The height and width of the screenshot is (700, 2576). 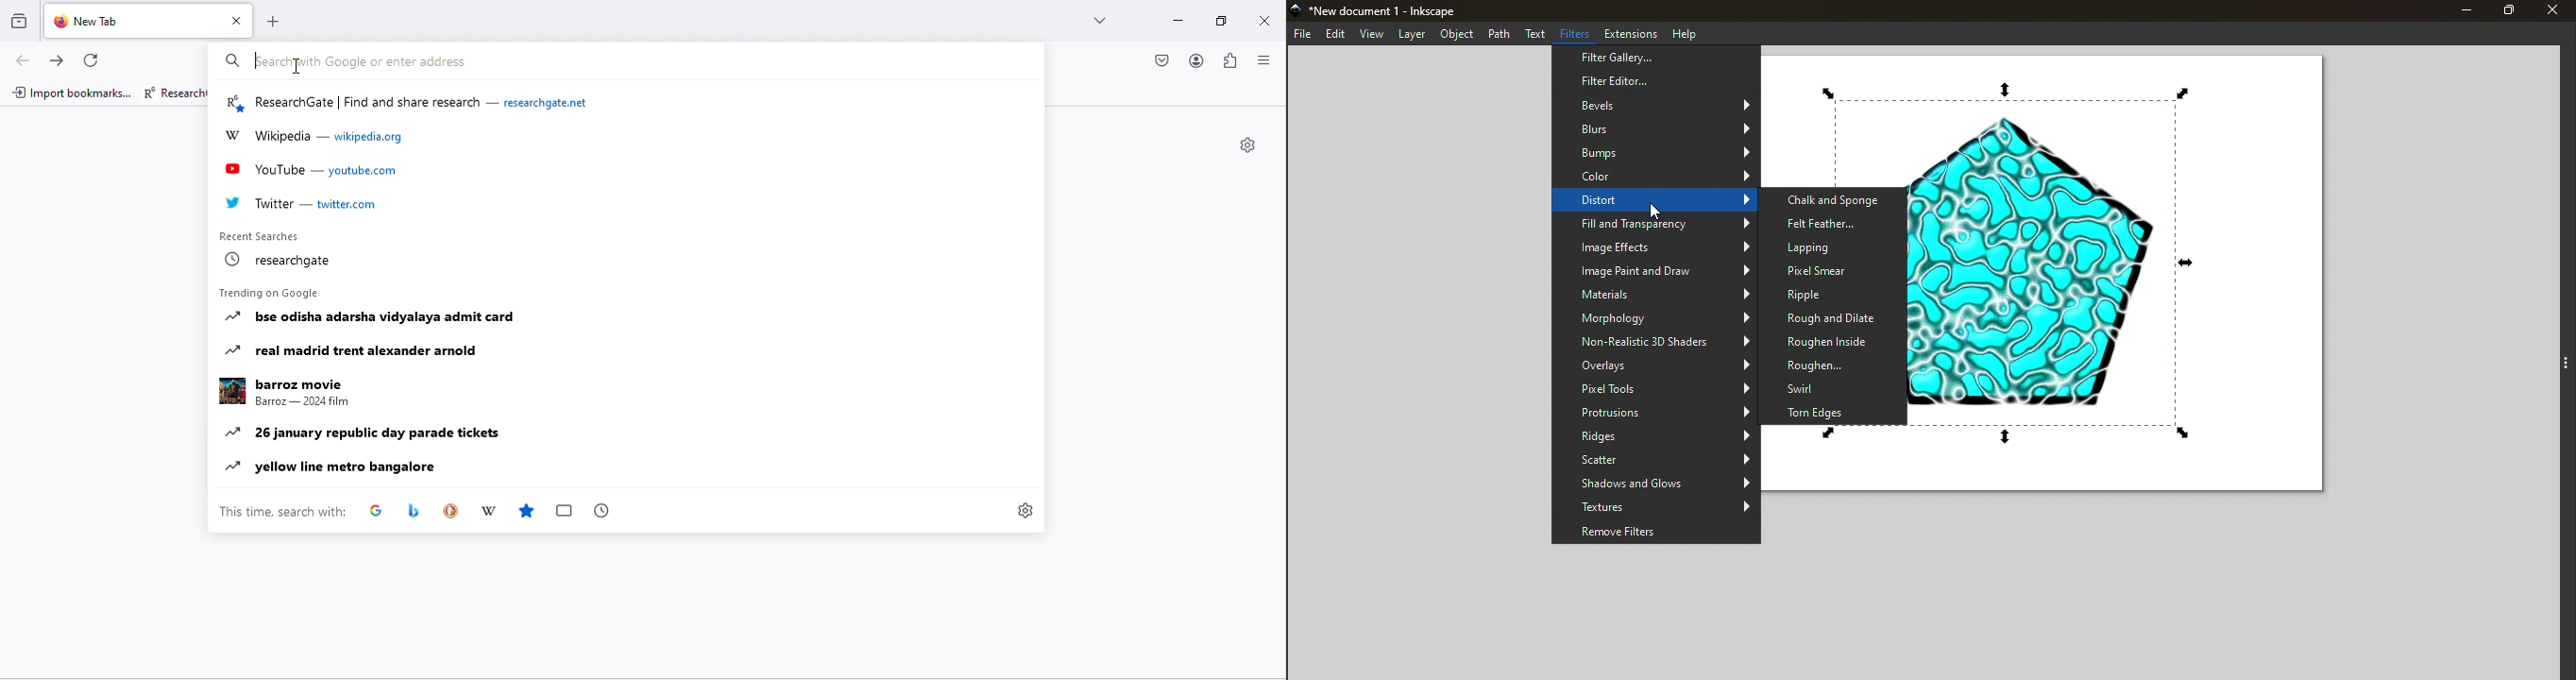 What do you see at coordinates (54, 60) in the screenshot?
I see `forward` at bounding box center [54, 60].